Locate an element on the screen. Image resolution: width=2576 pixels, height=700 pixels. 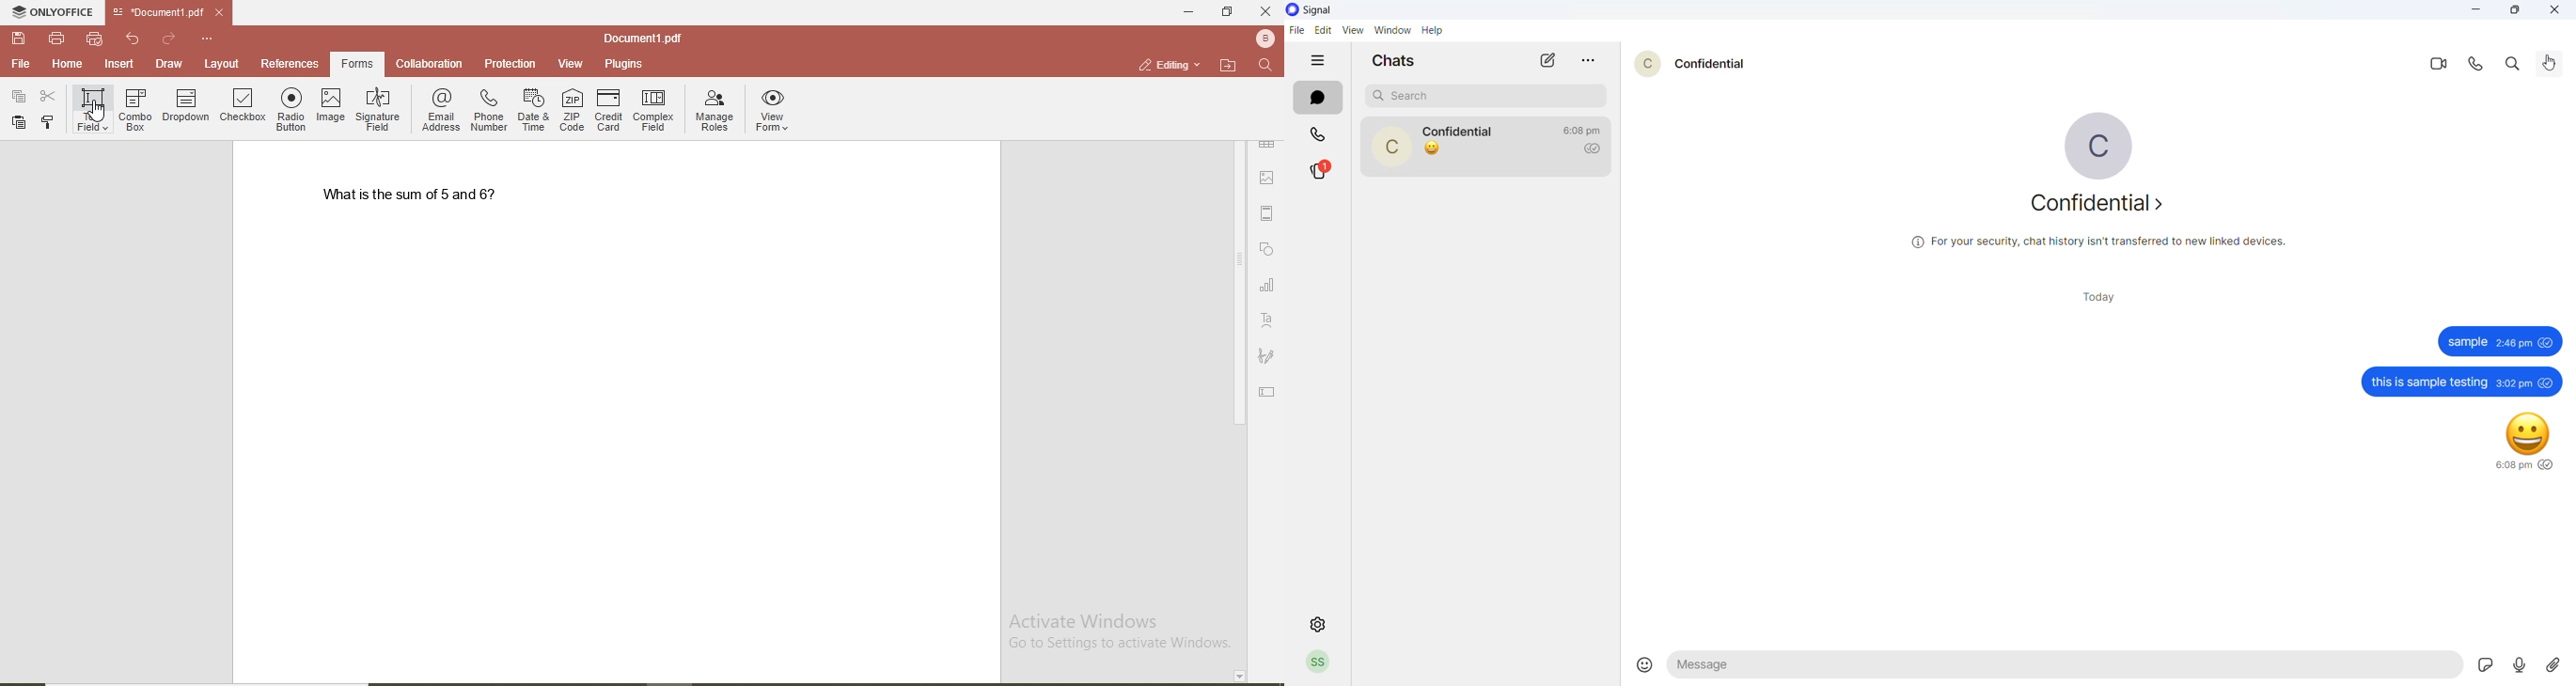
dropdown is located at coordinates (186, 108).